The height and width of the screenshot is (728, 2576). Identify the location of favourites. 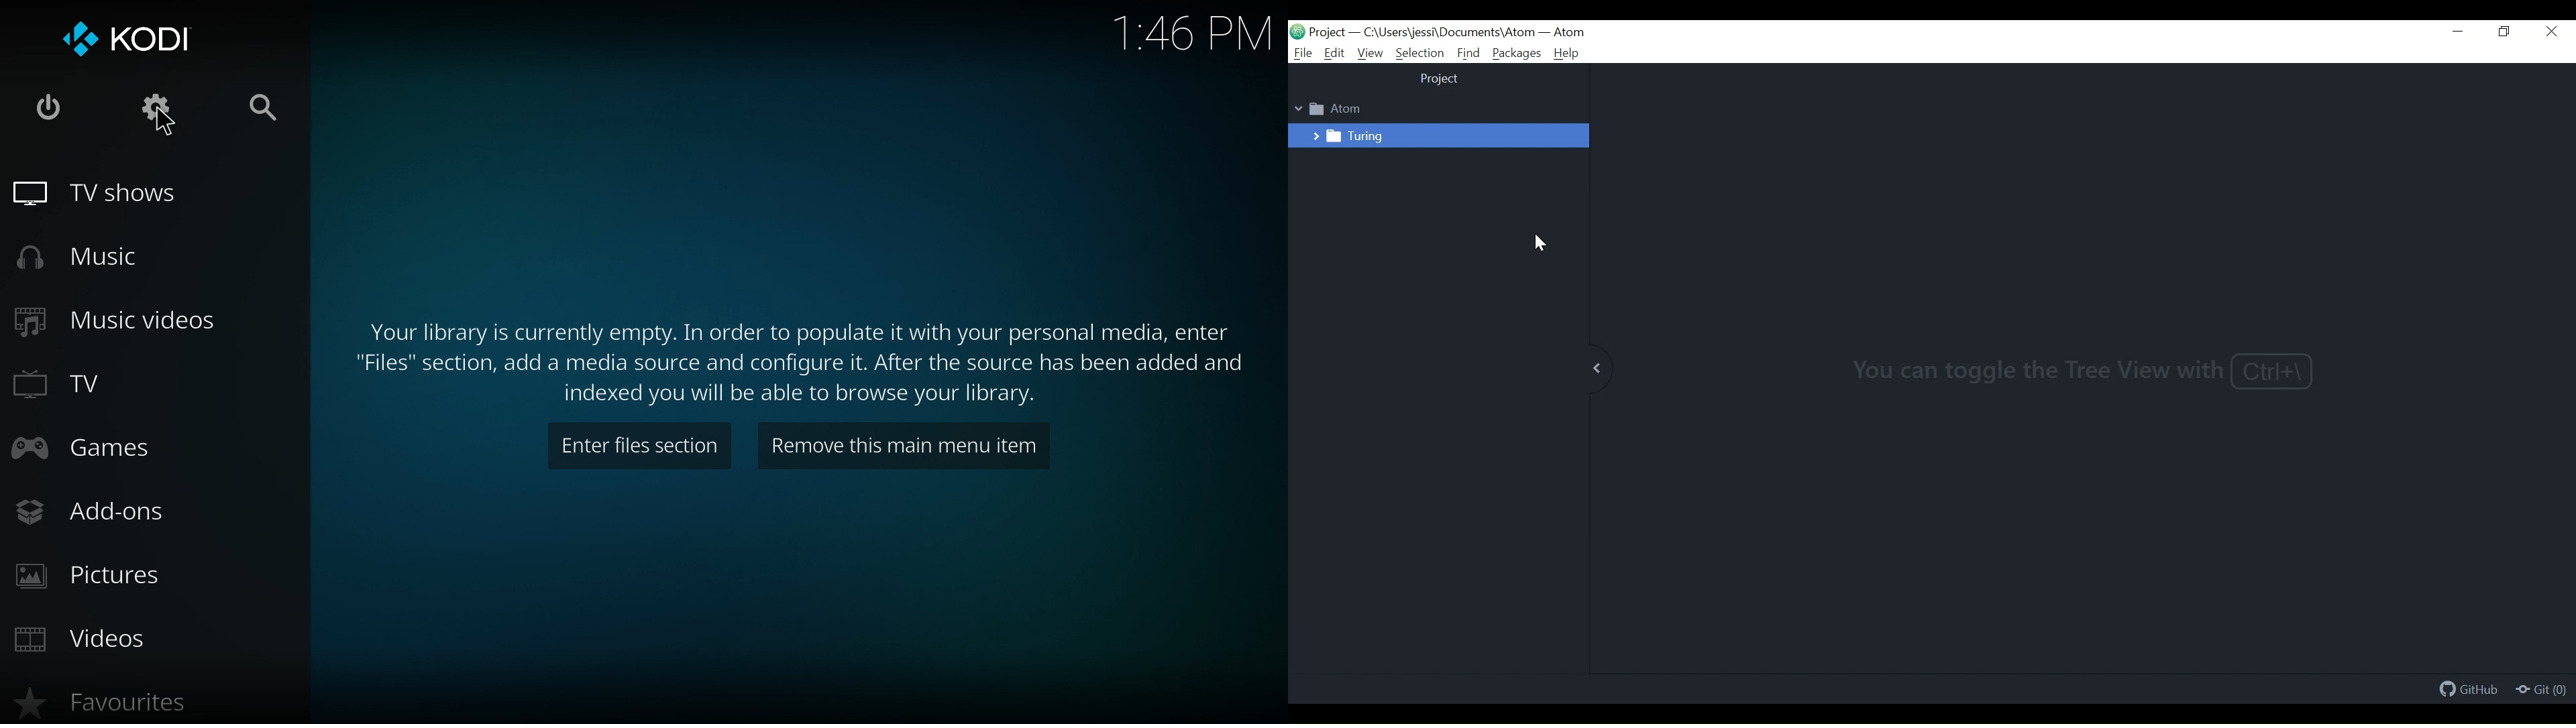
(121, 701).